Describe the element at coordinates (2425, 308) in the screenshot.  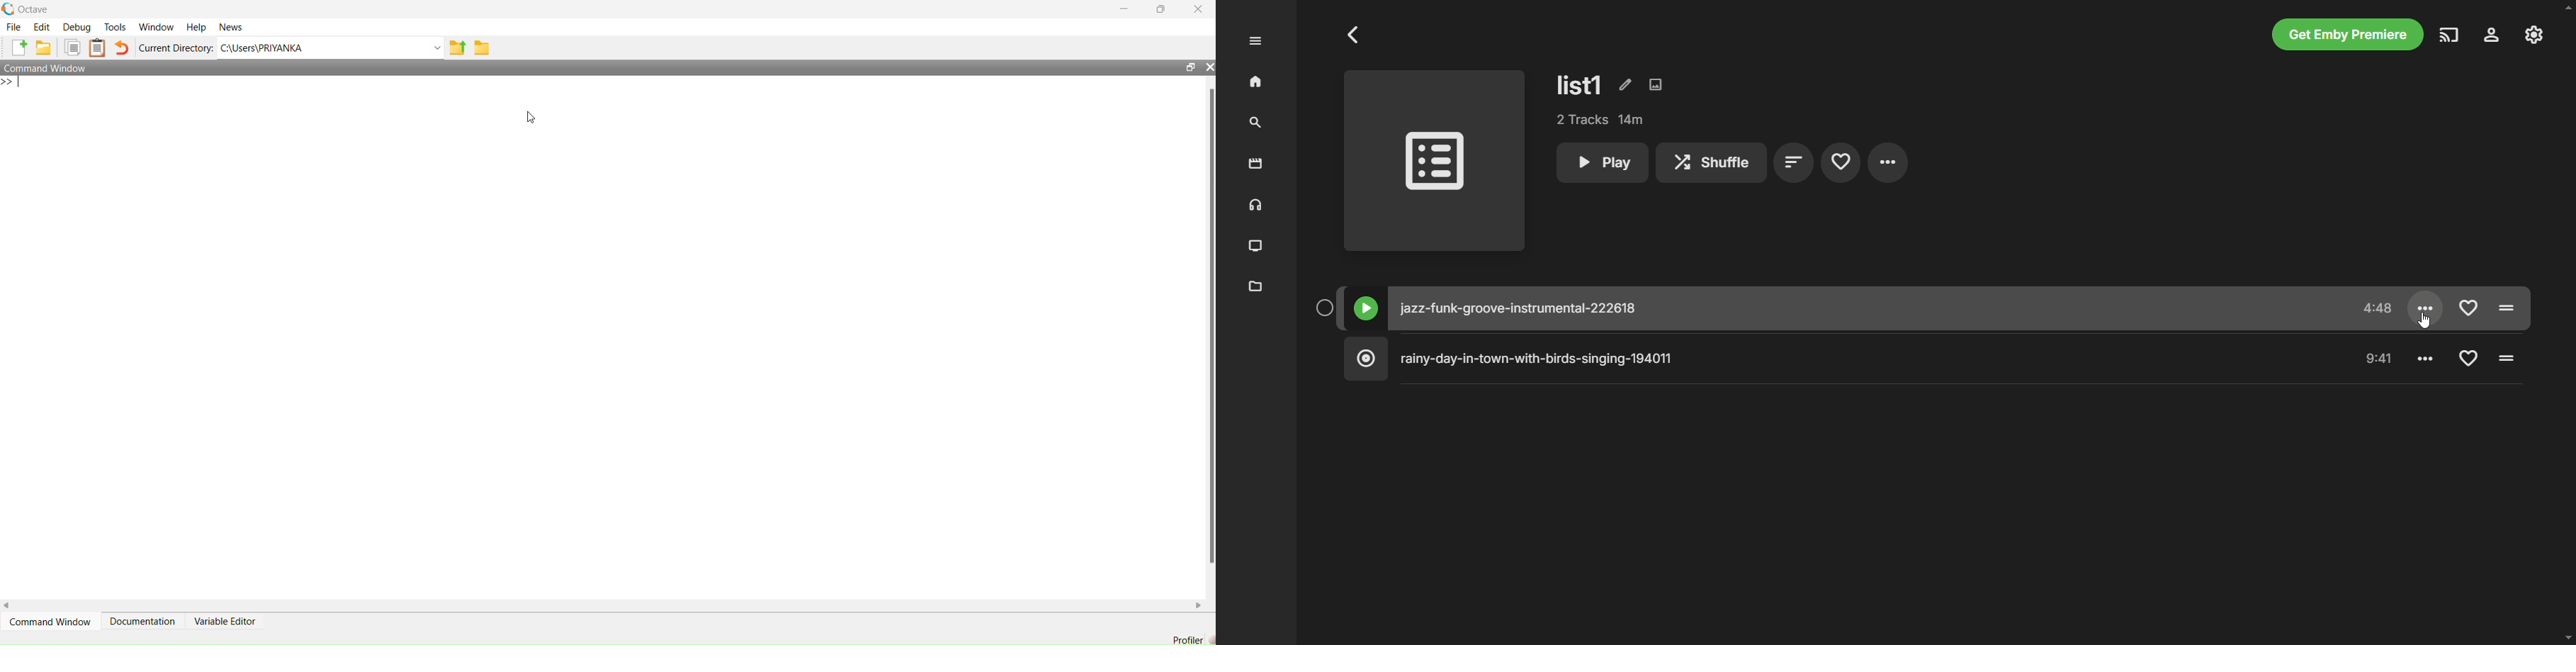
I see `` at that location.